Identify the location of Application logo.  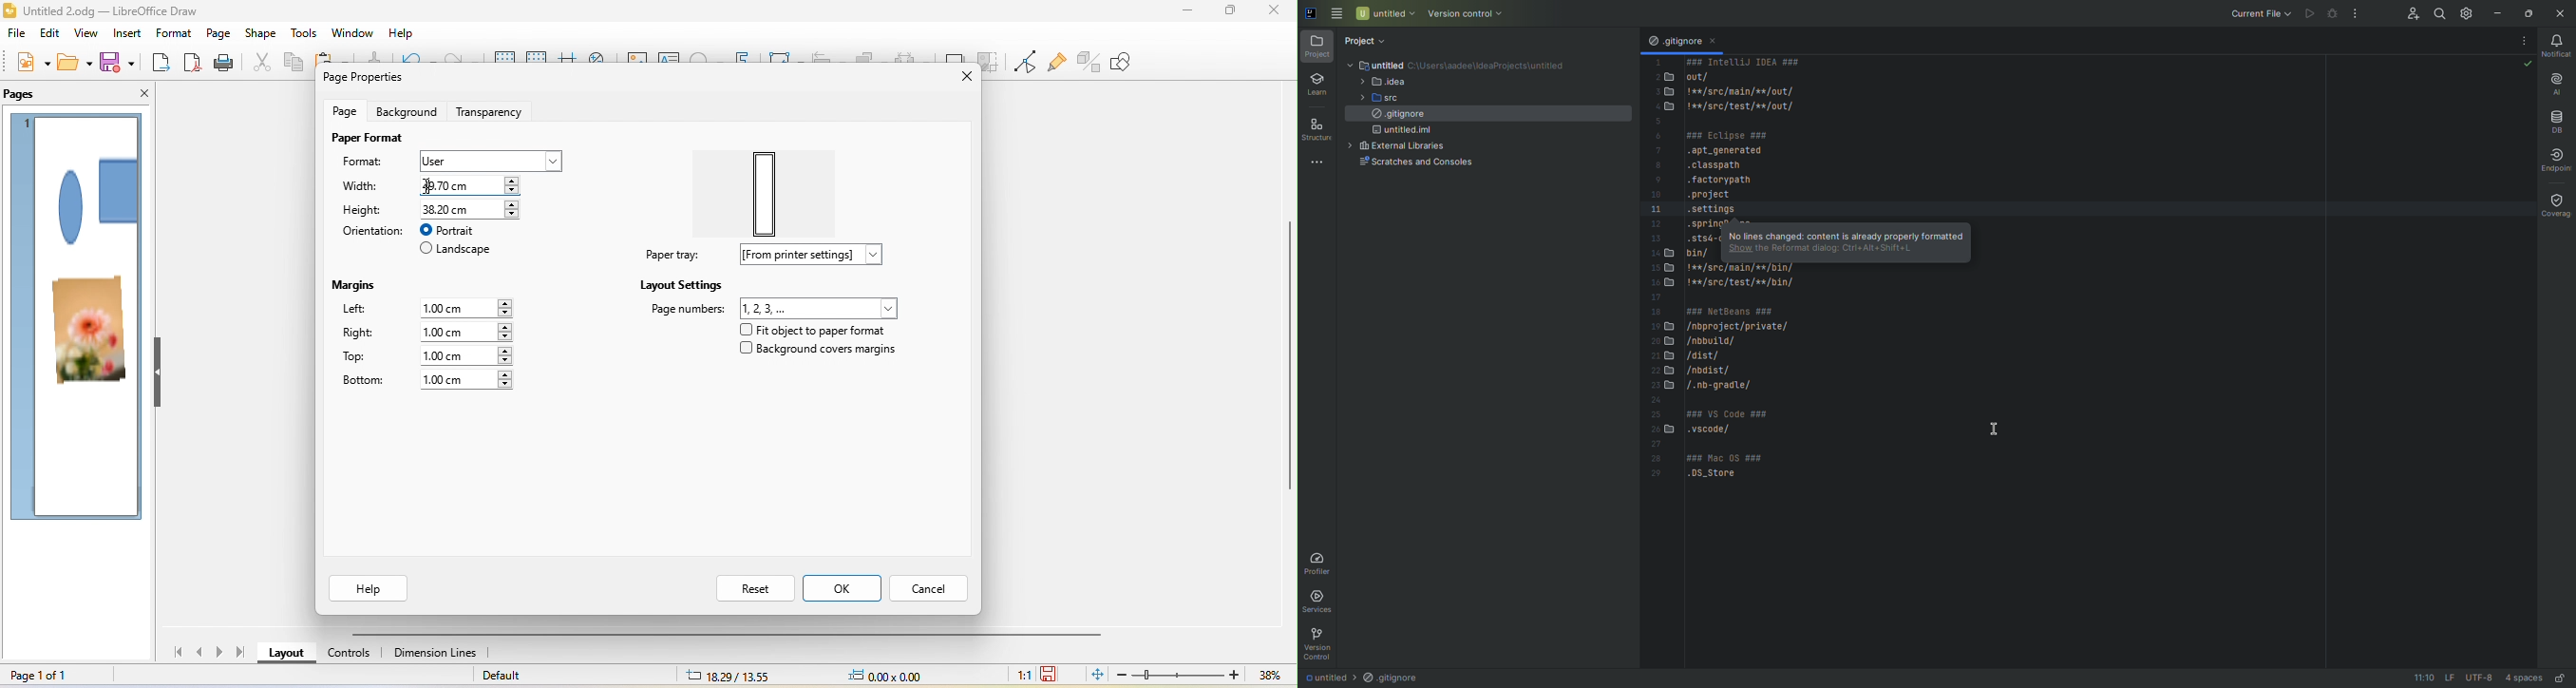
(1309, 11).